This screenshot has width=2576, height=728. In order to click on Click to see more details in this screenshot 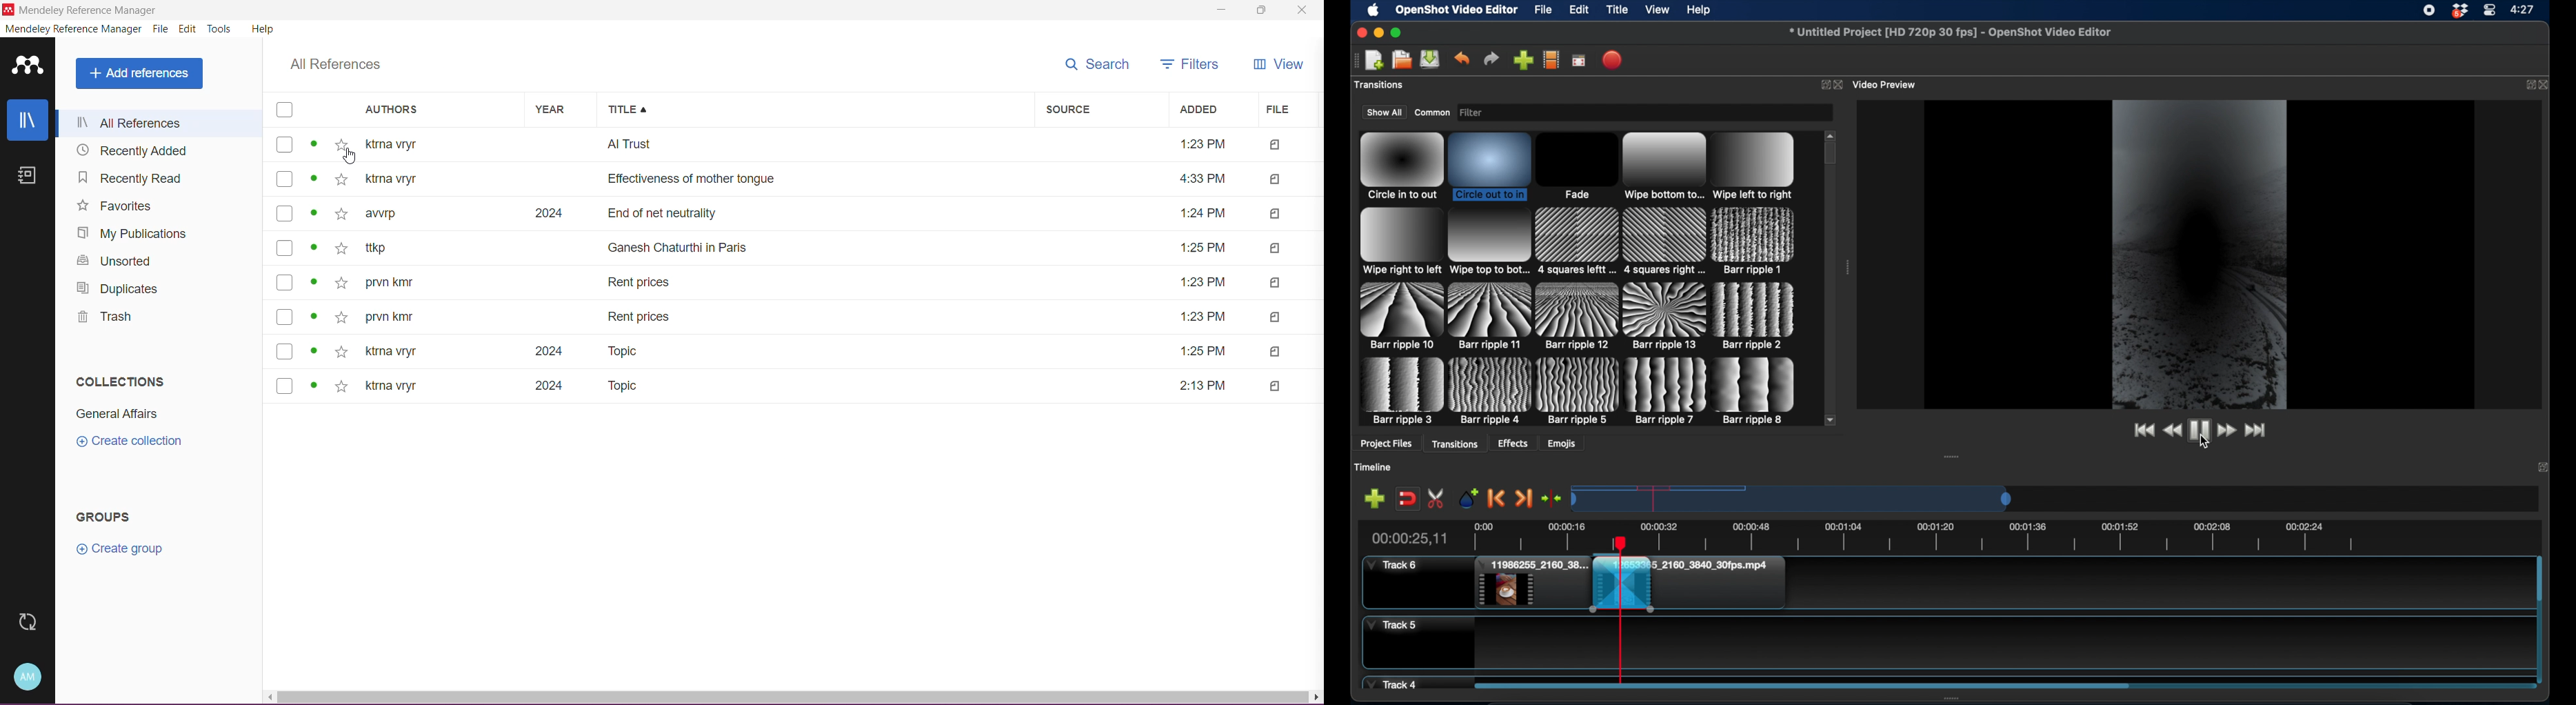, I will do `click(314, 144)`.